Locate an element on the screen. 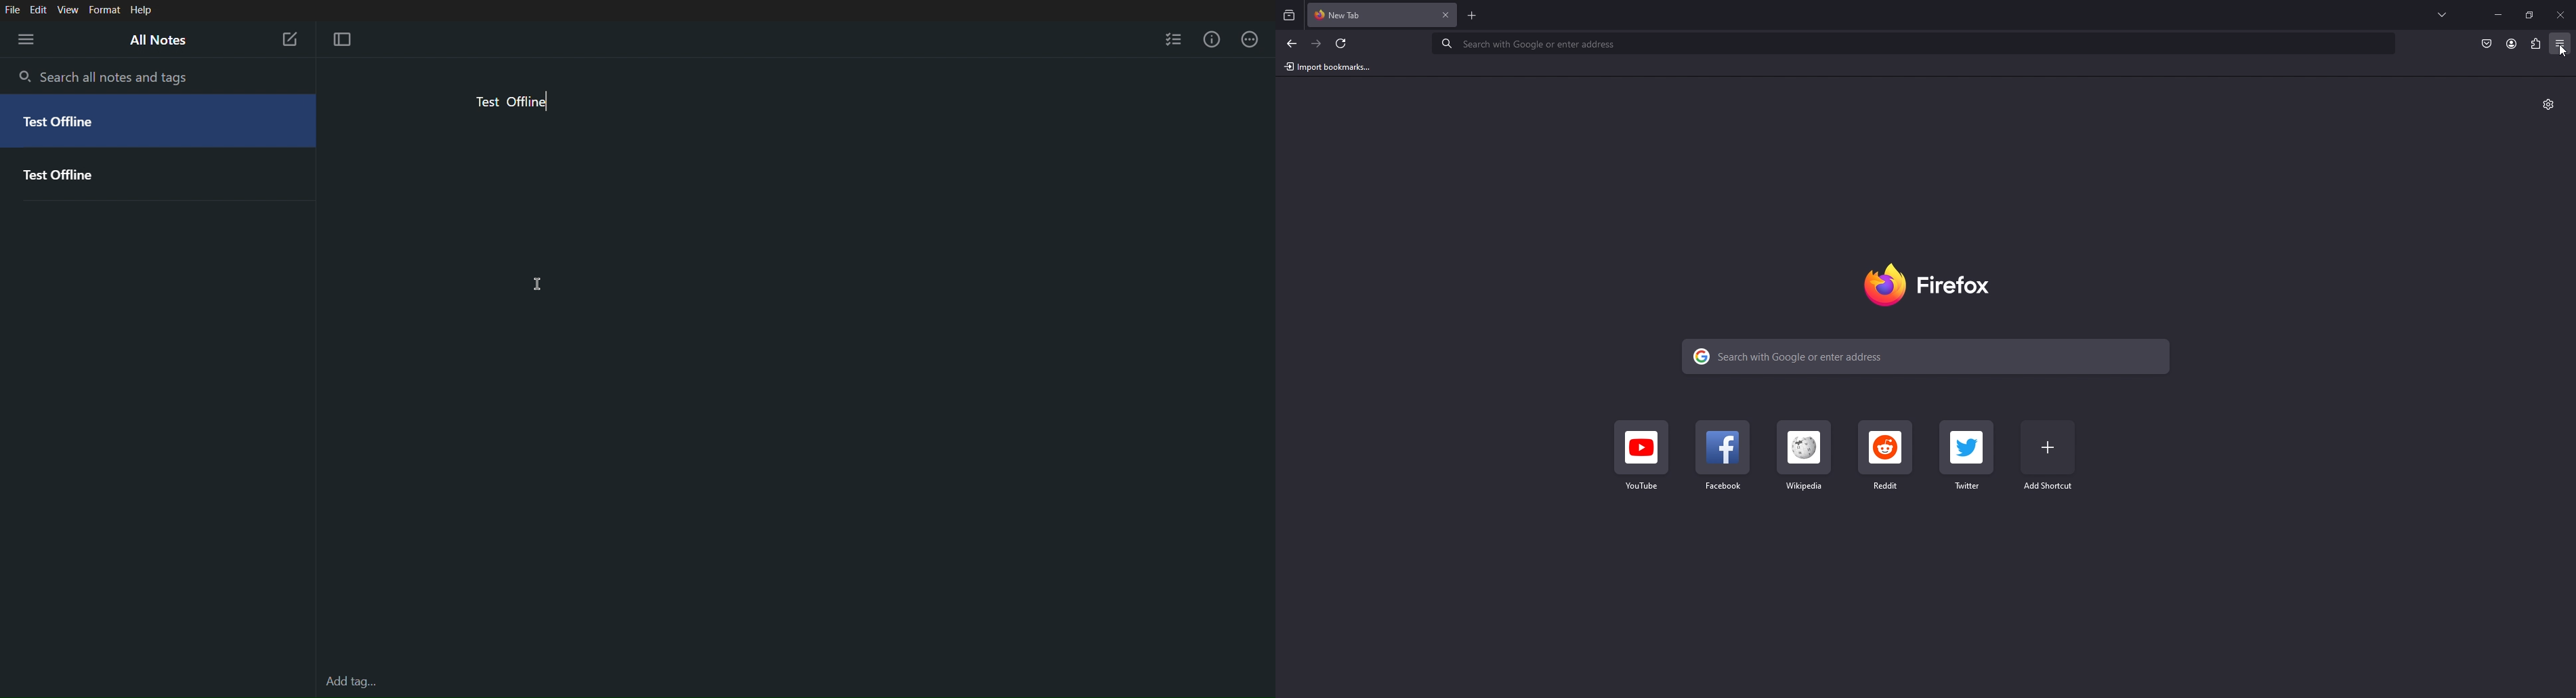  New Note is located at coordinates (290, 39).